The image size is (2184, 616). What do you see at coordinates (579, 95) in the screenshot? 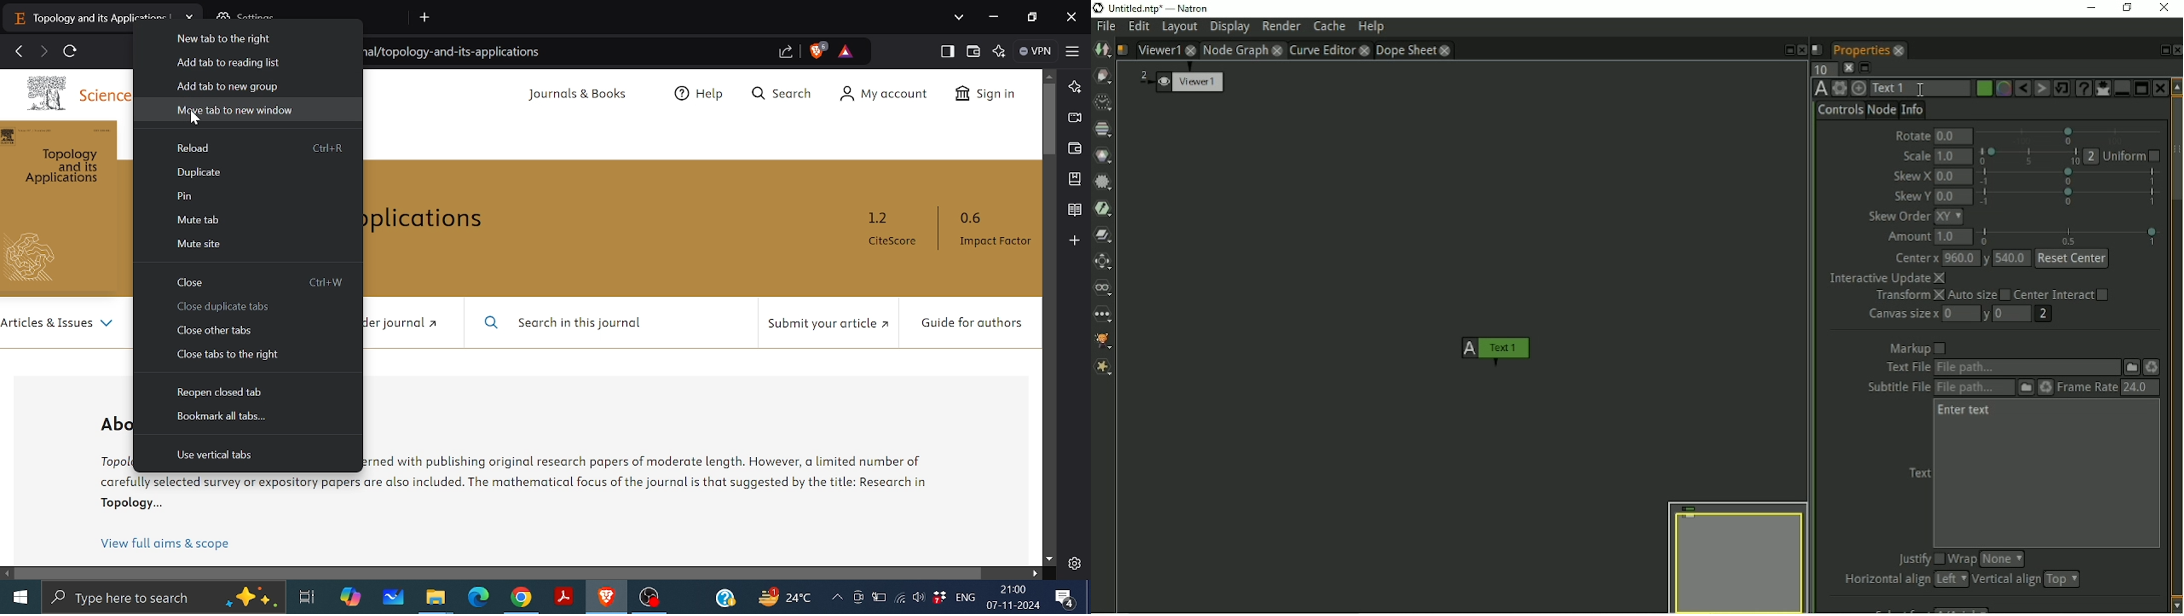
I see `Journals & Books` at bounding box center [579, 95].